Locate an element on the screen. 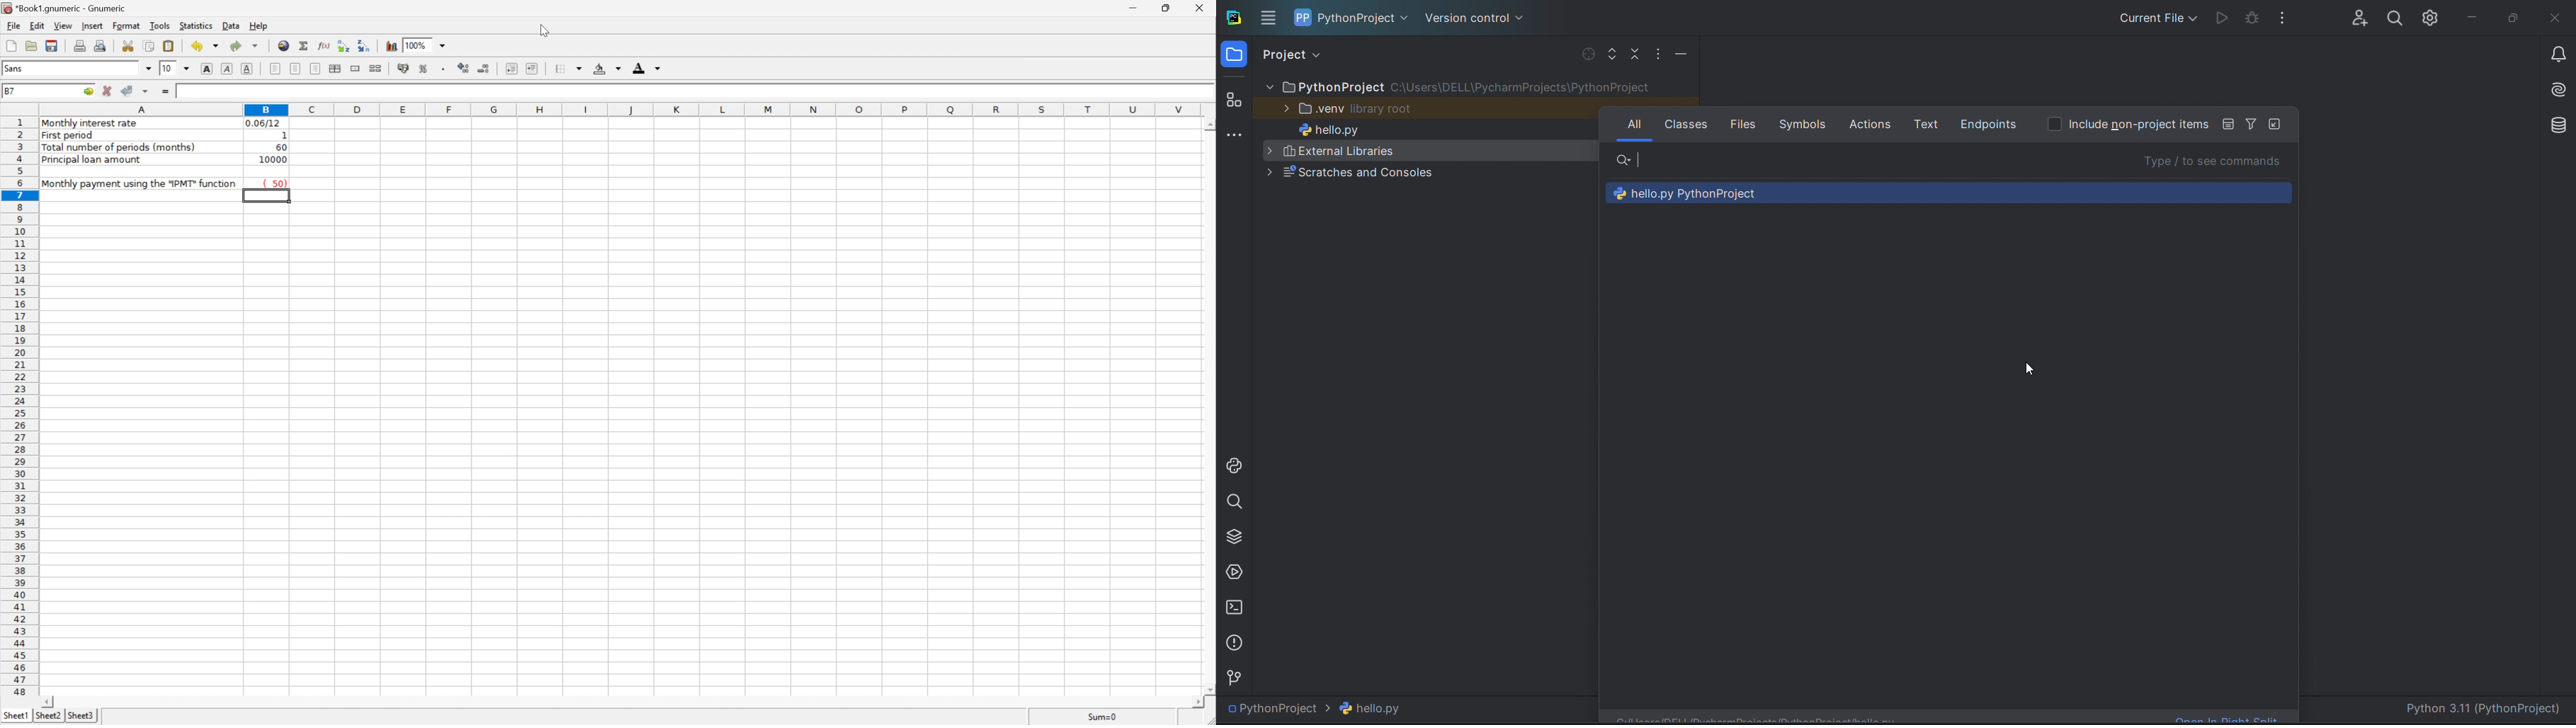 The image size is (2576, 728). Sort the selected region in descending order based on the first column selected is located at coordinates (365, 46).